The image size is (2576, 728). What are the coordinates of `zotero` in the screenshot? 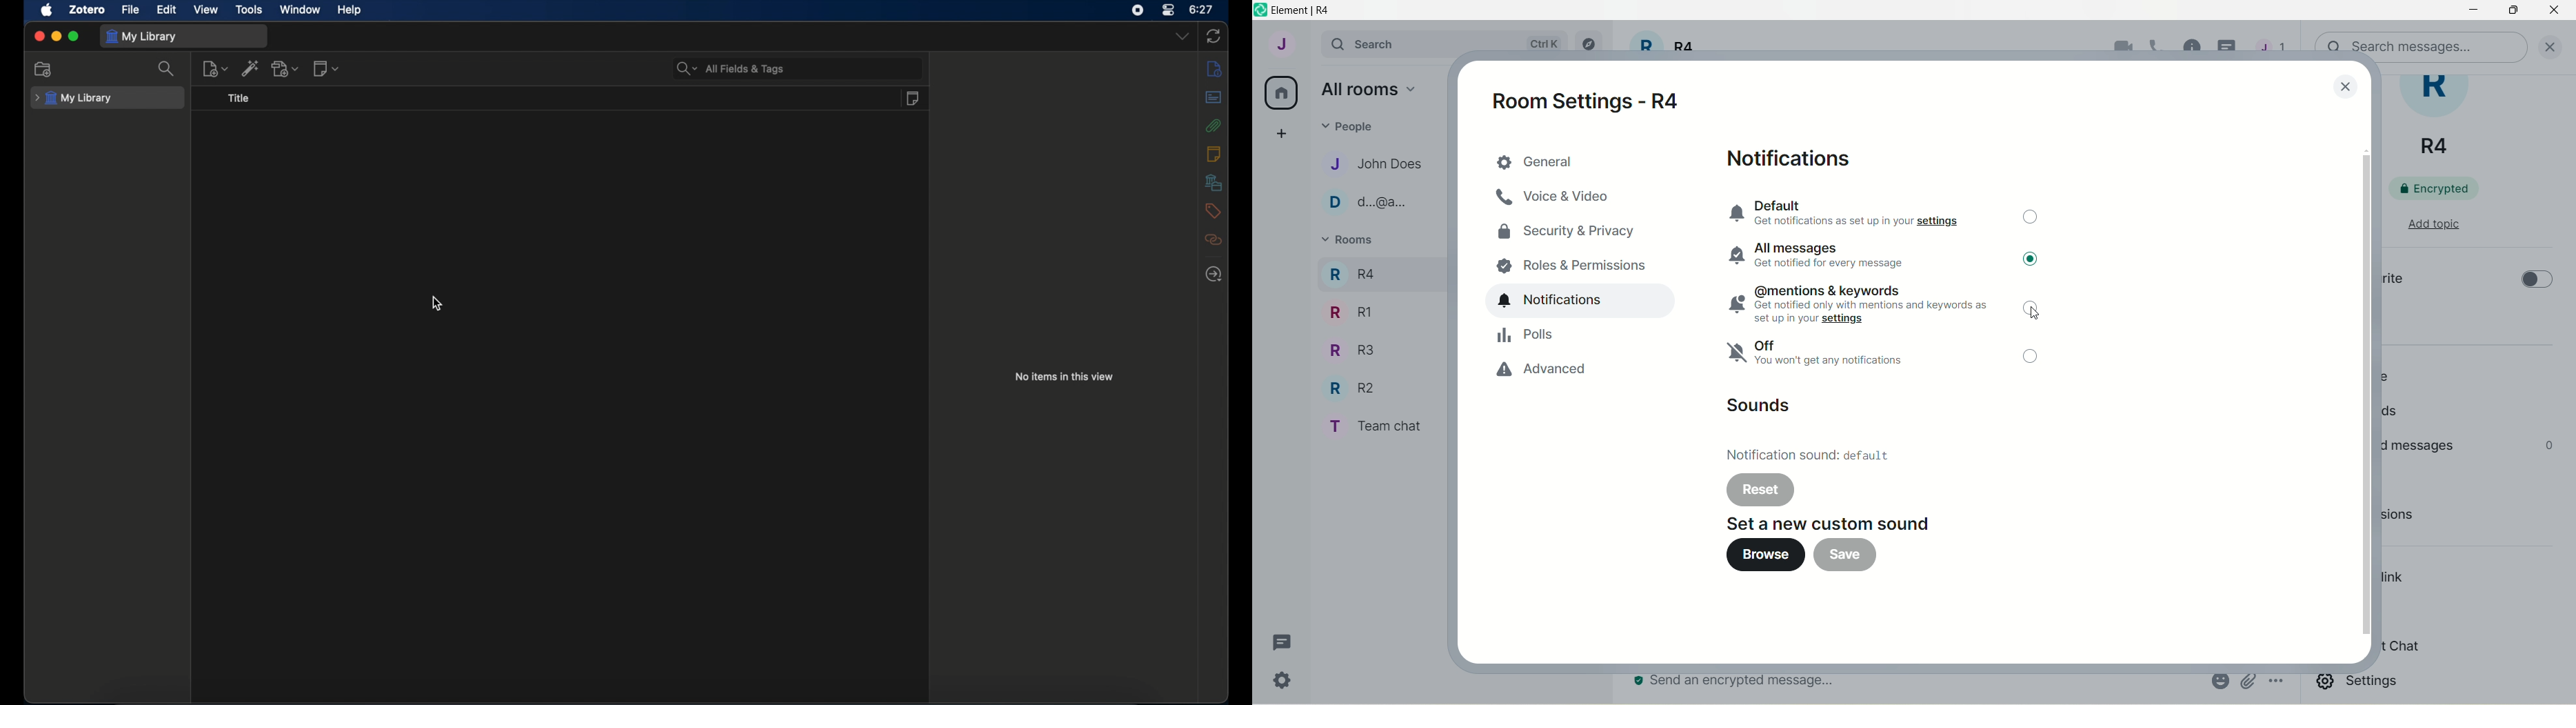 It's located at (87, 9).